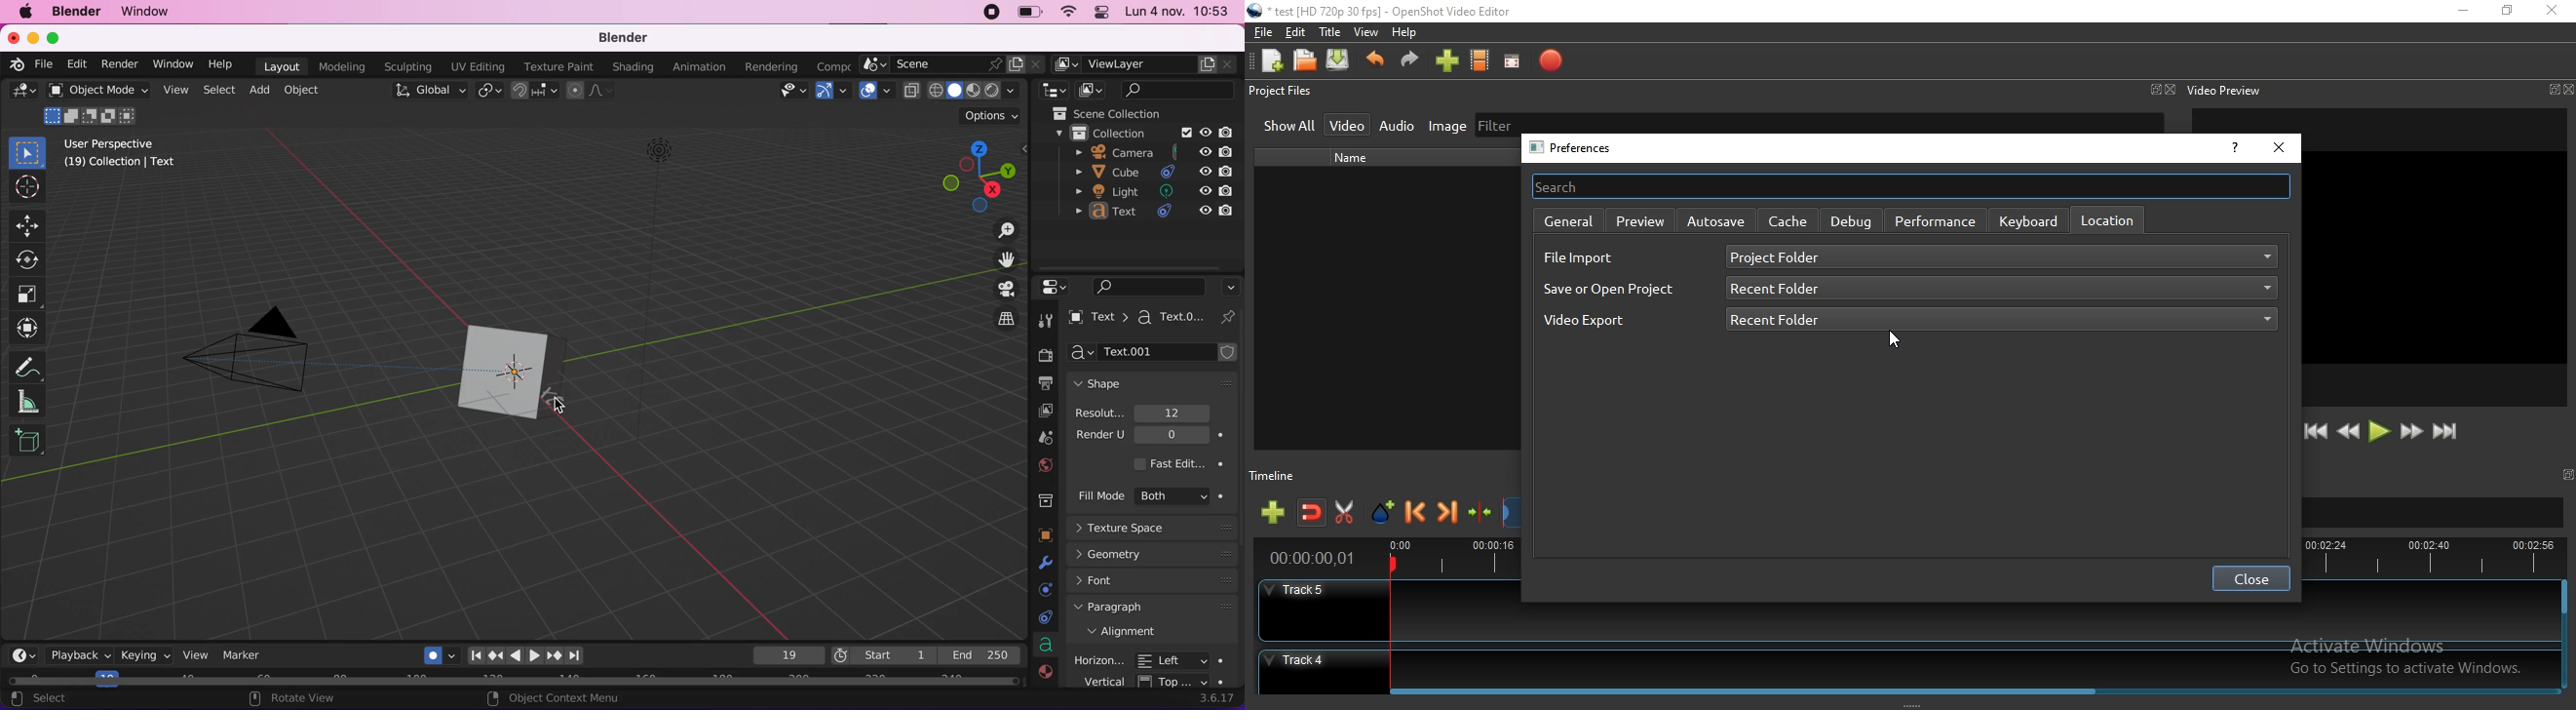  What do you see at coordinates (2316, 432) in the screenshot?
I see `Jump to start` at bounding box center [2316, 432].